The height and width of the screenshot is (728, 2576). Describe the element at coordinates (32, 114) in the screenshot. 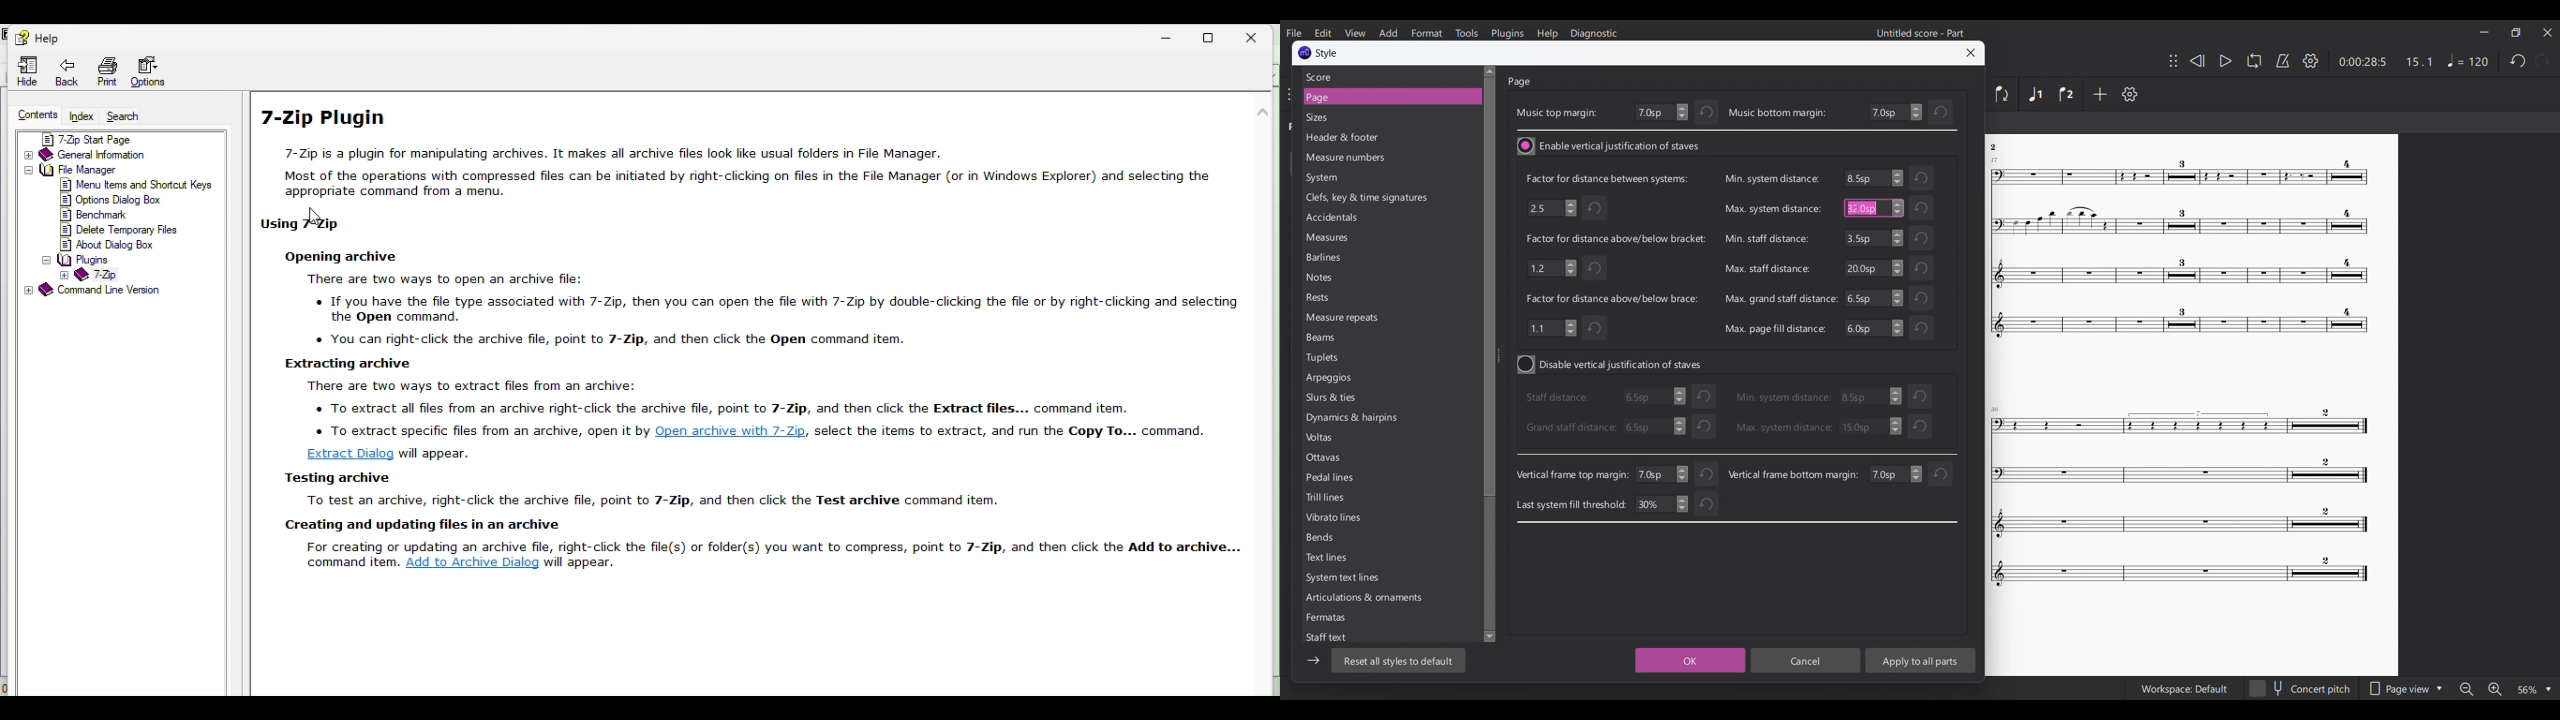

I see `Content` at that location.